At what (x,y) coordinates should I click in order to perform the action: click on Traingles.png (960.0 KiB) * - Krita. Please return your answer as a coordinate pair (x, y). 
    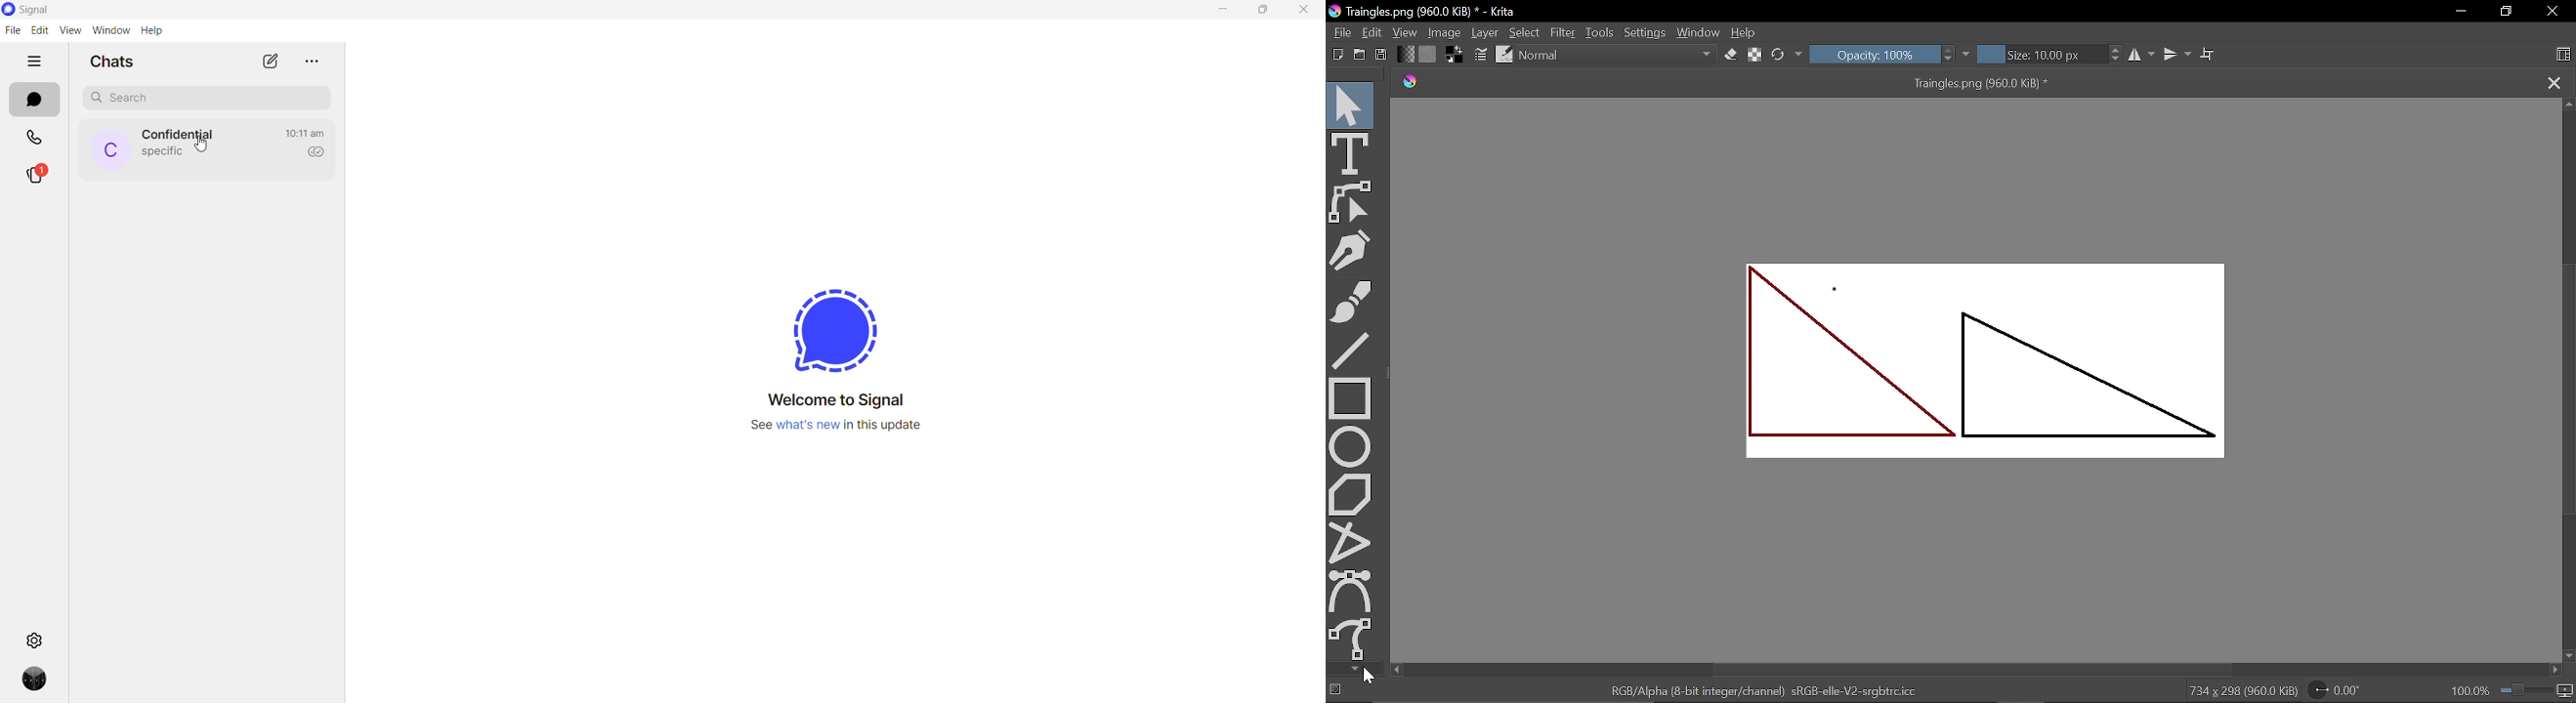
    Looking at the image, I should click on (1422, 11).